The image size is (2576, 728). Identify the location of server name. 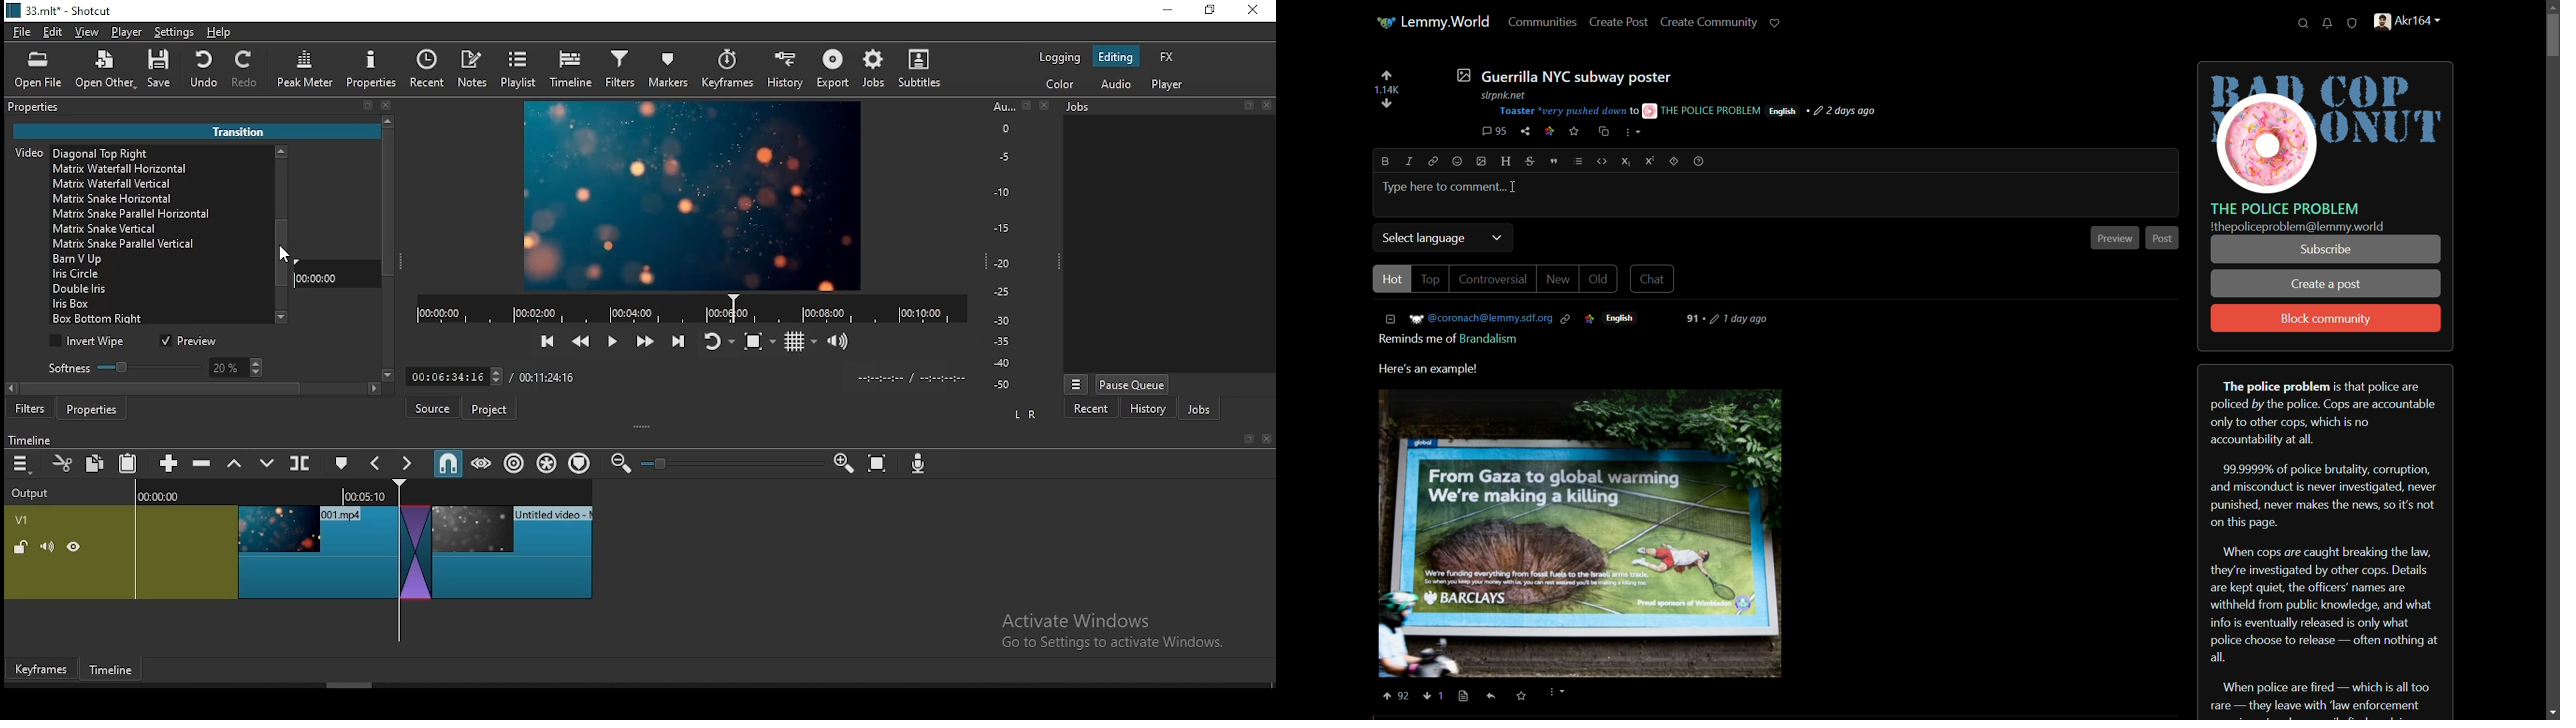
(1446, 21).